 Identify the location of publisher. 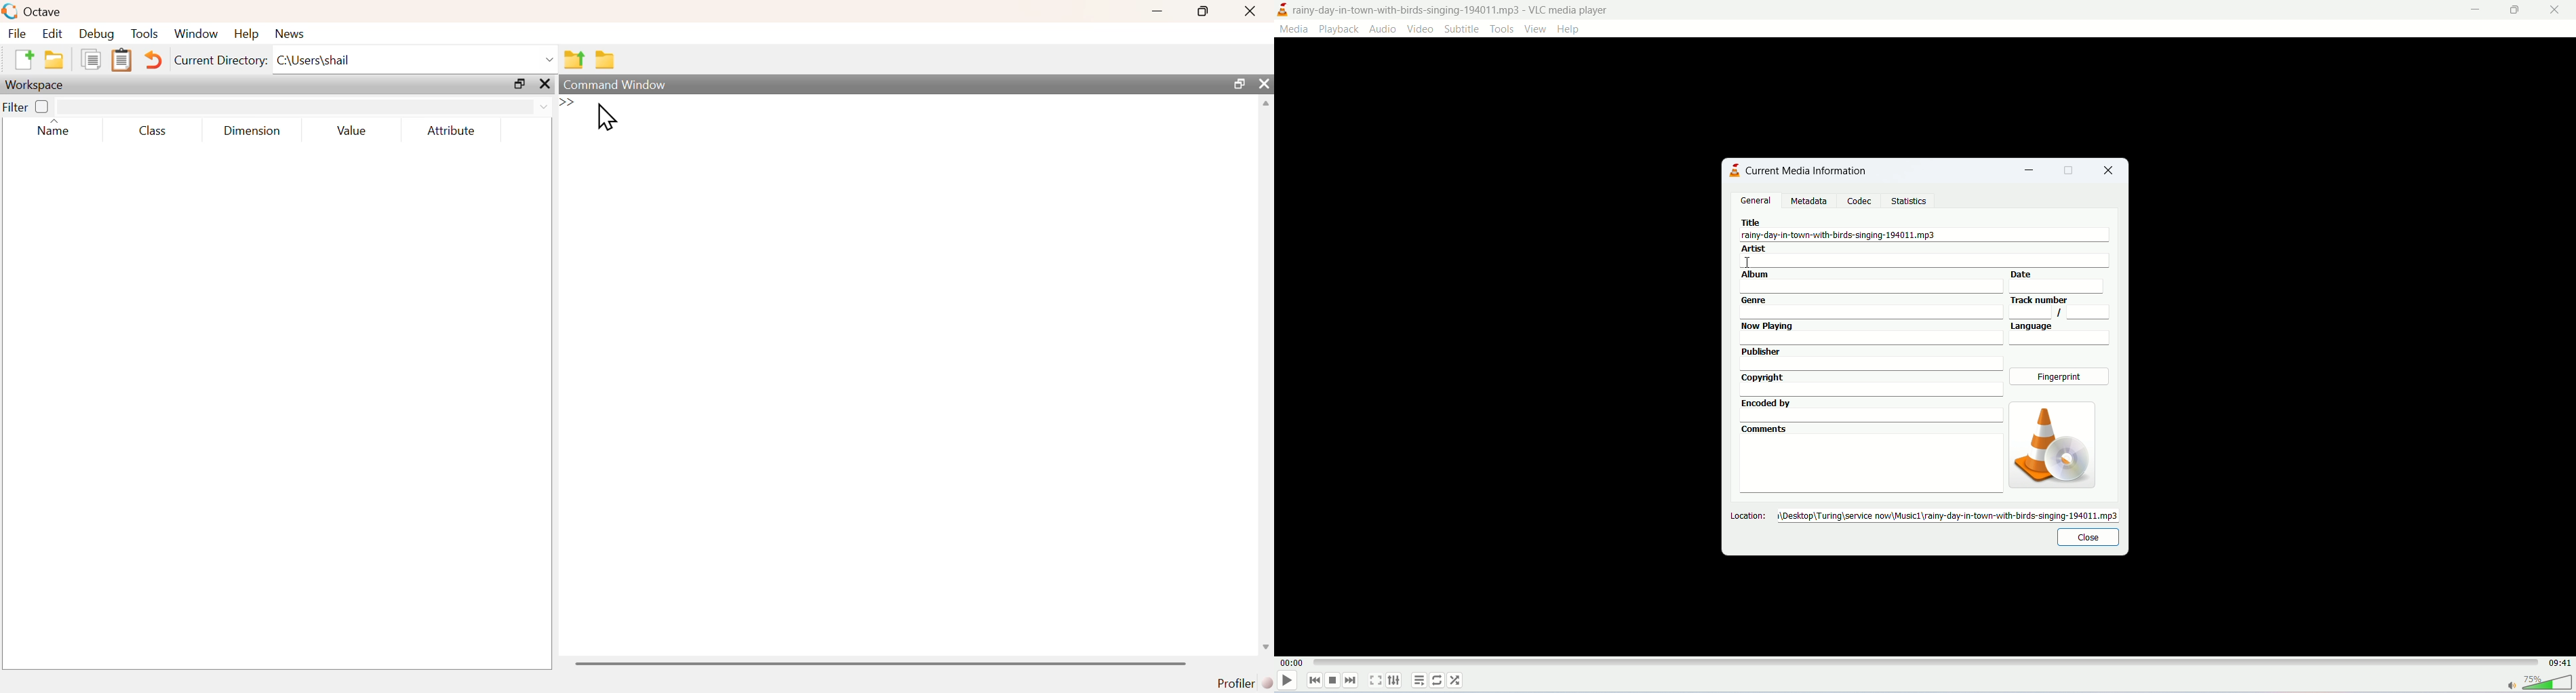
(1870, 357).